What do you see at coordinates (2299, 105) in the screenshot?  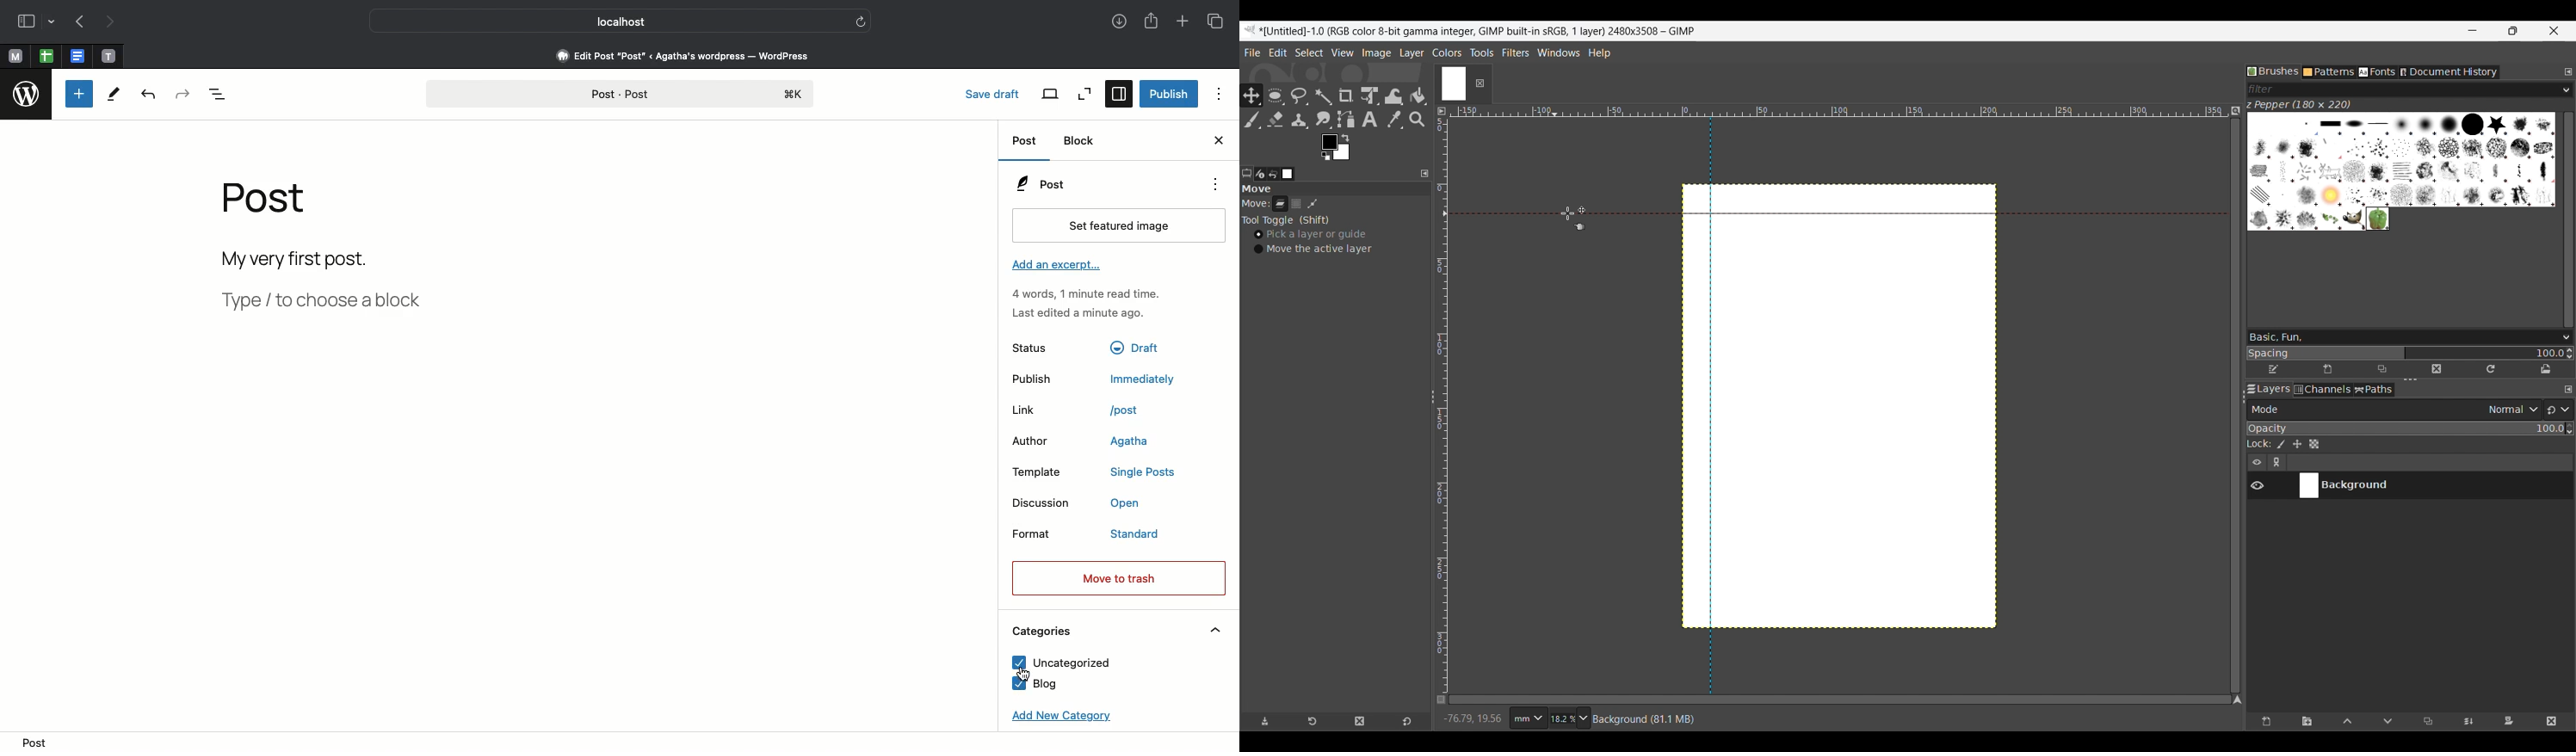 I see `Name of current brush and its dimension` at bounding box center [2299, 105].